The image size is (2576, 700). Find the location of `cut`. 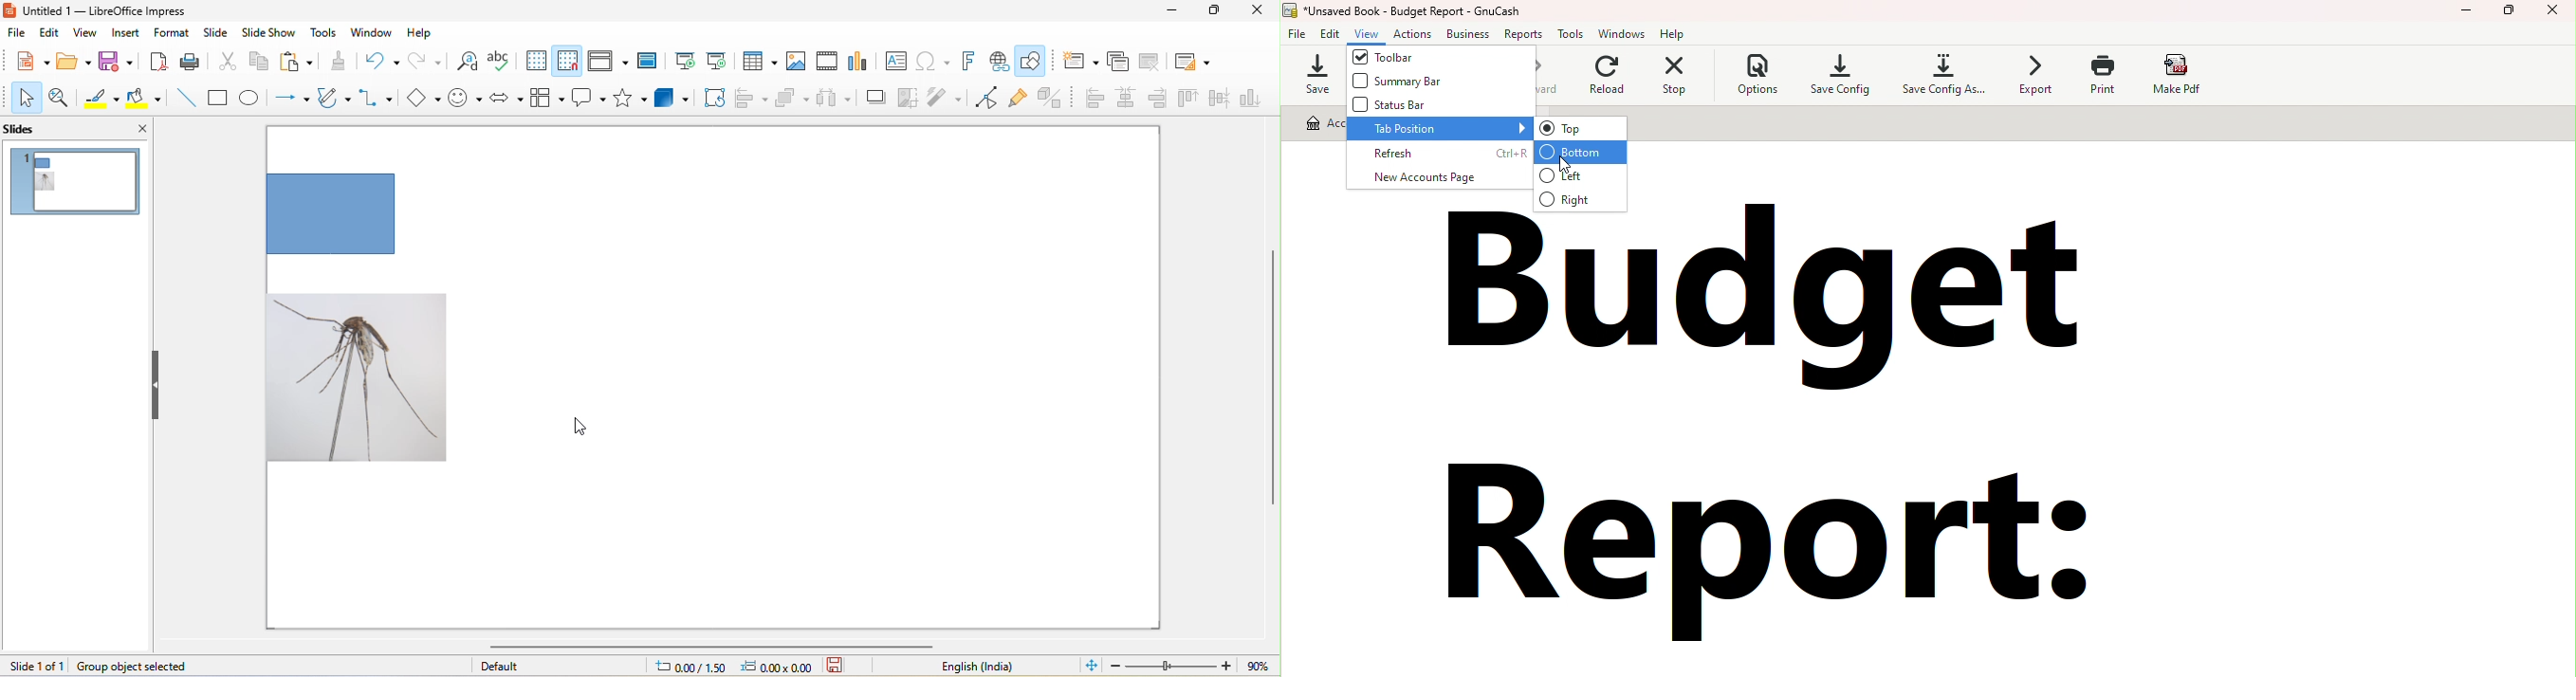

cut is located at coordinates (225, 60).